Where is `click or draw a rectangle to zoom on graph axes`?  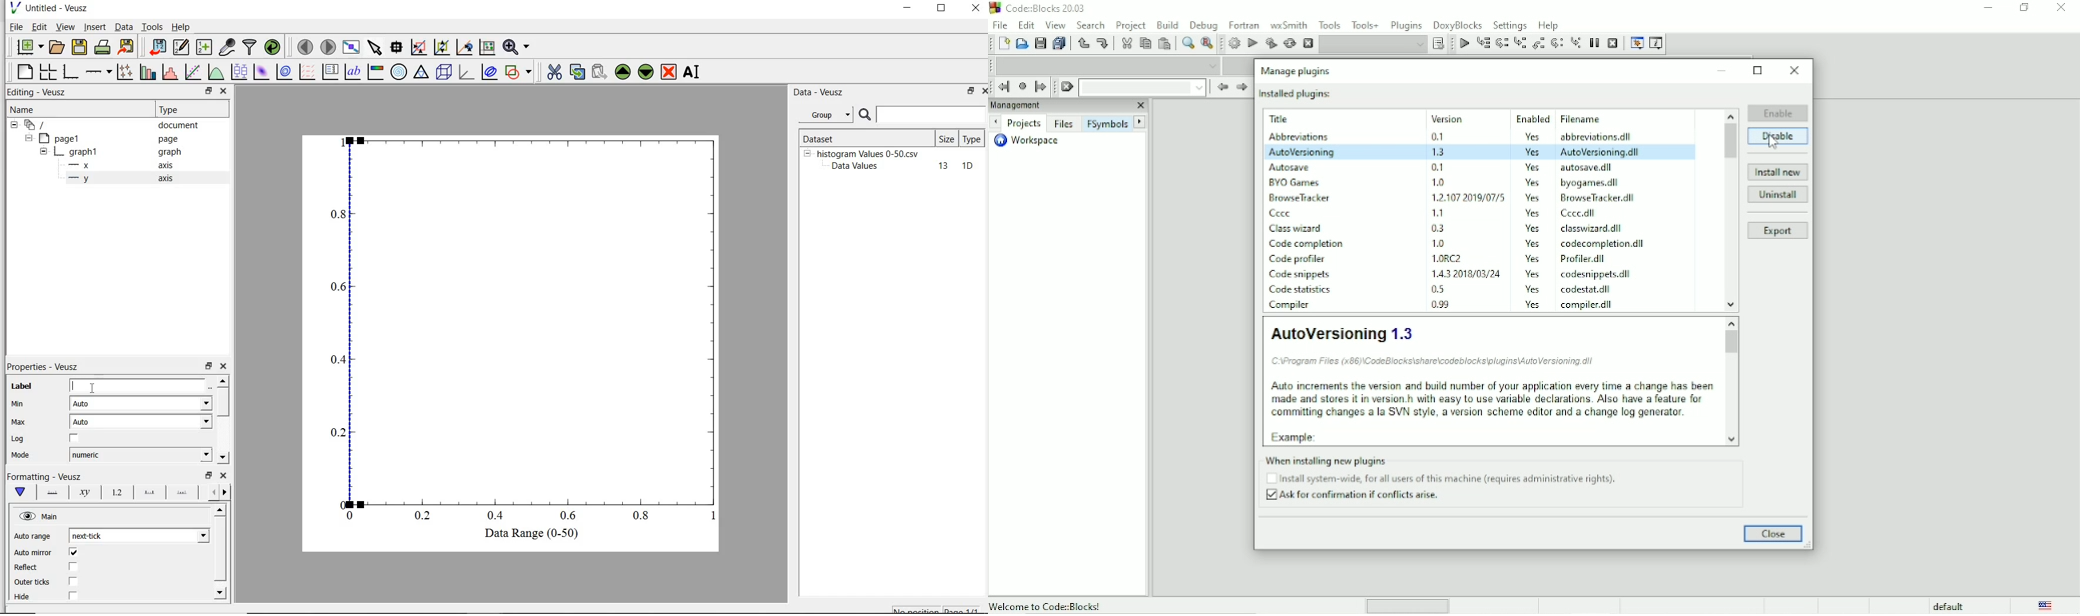 click or draw a rectangle to zoom on graph axes is located at coordinates (441, 48).